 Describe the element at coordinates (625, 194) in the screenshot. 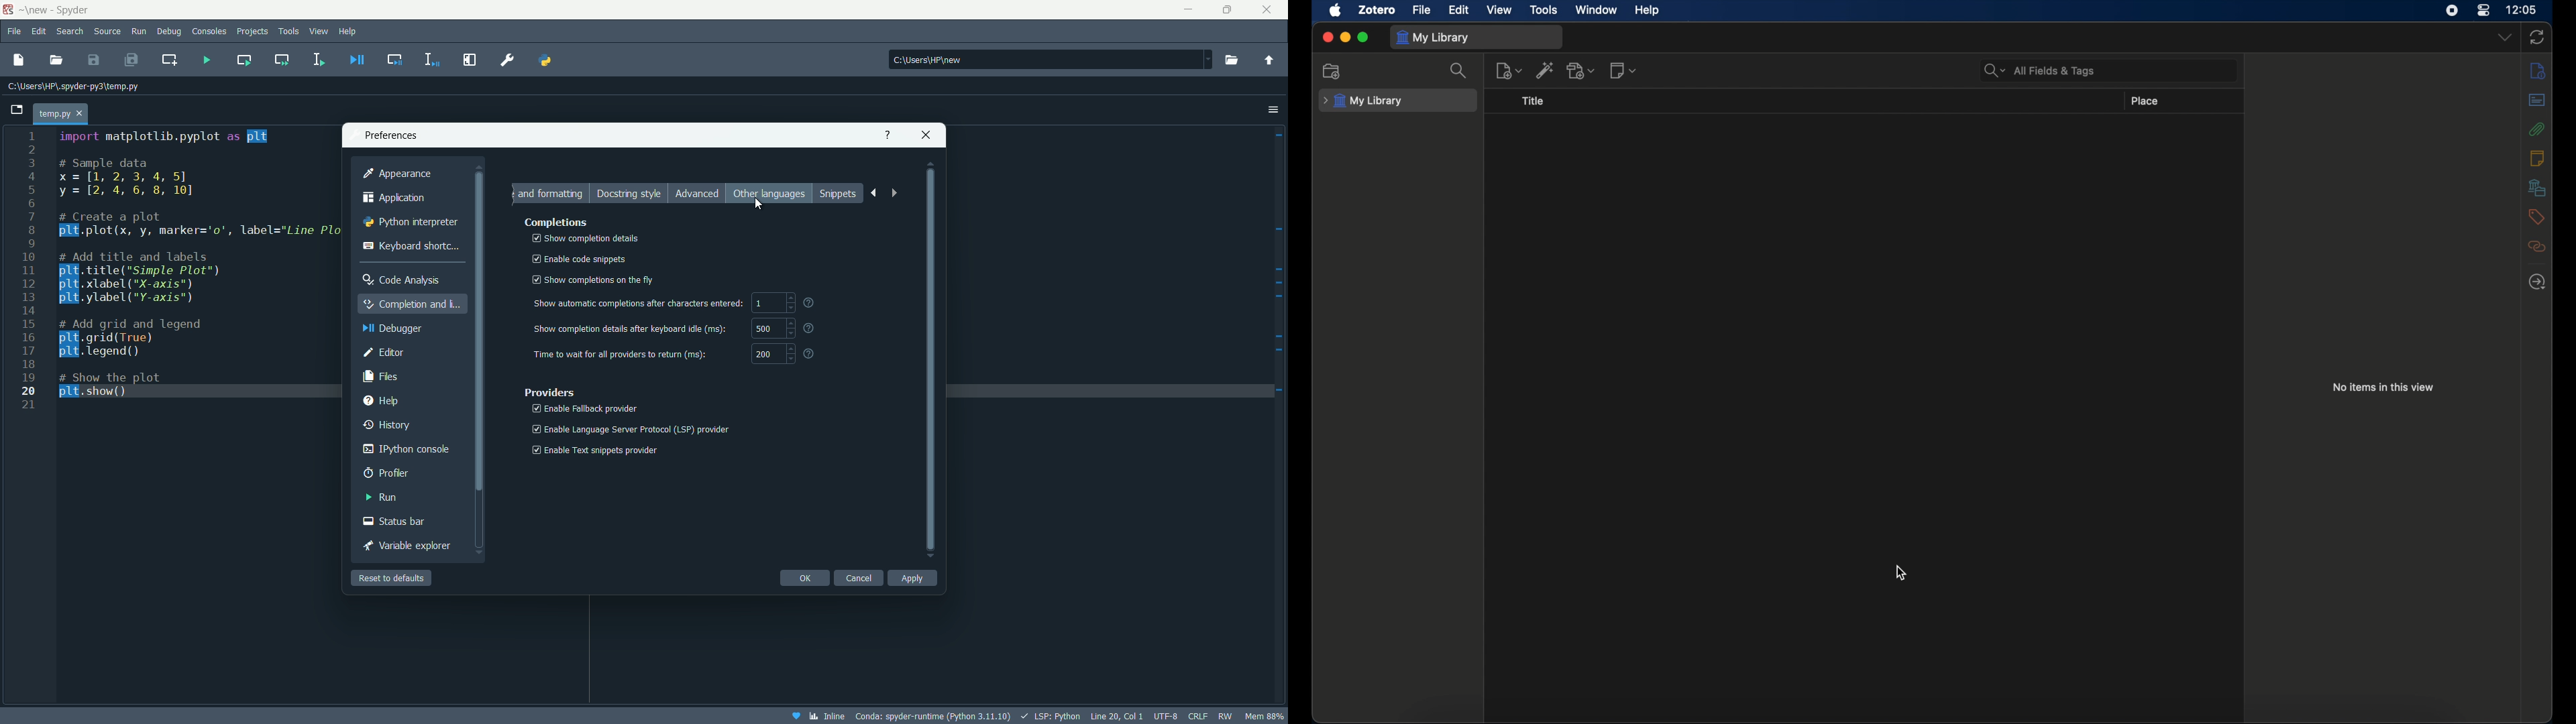

I see `Docstring style` at that location.